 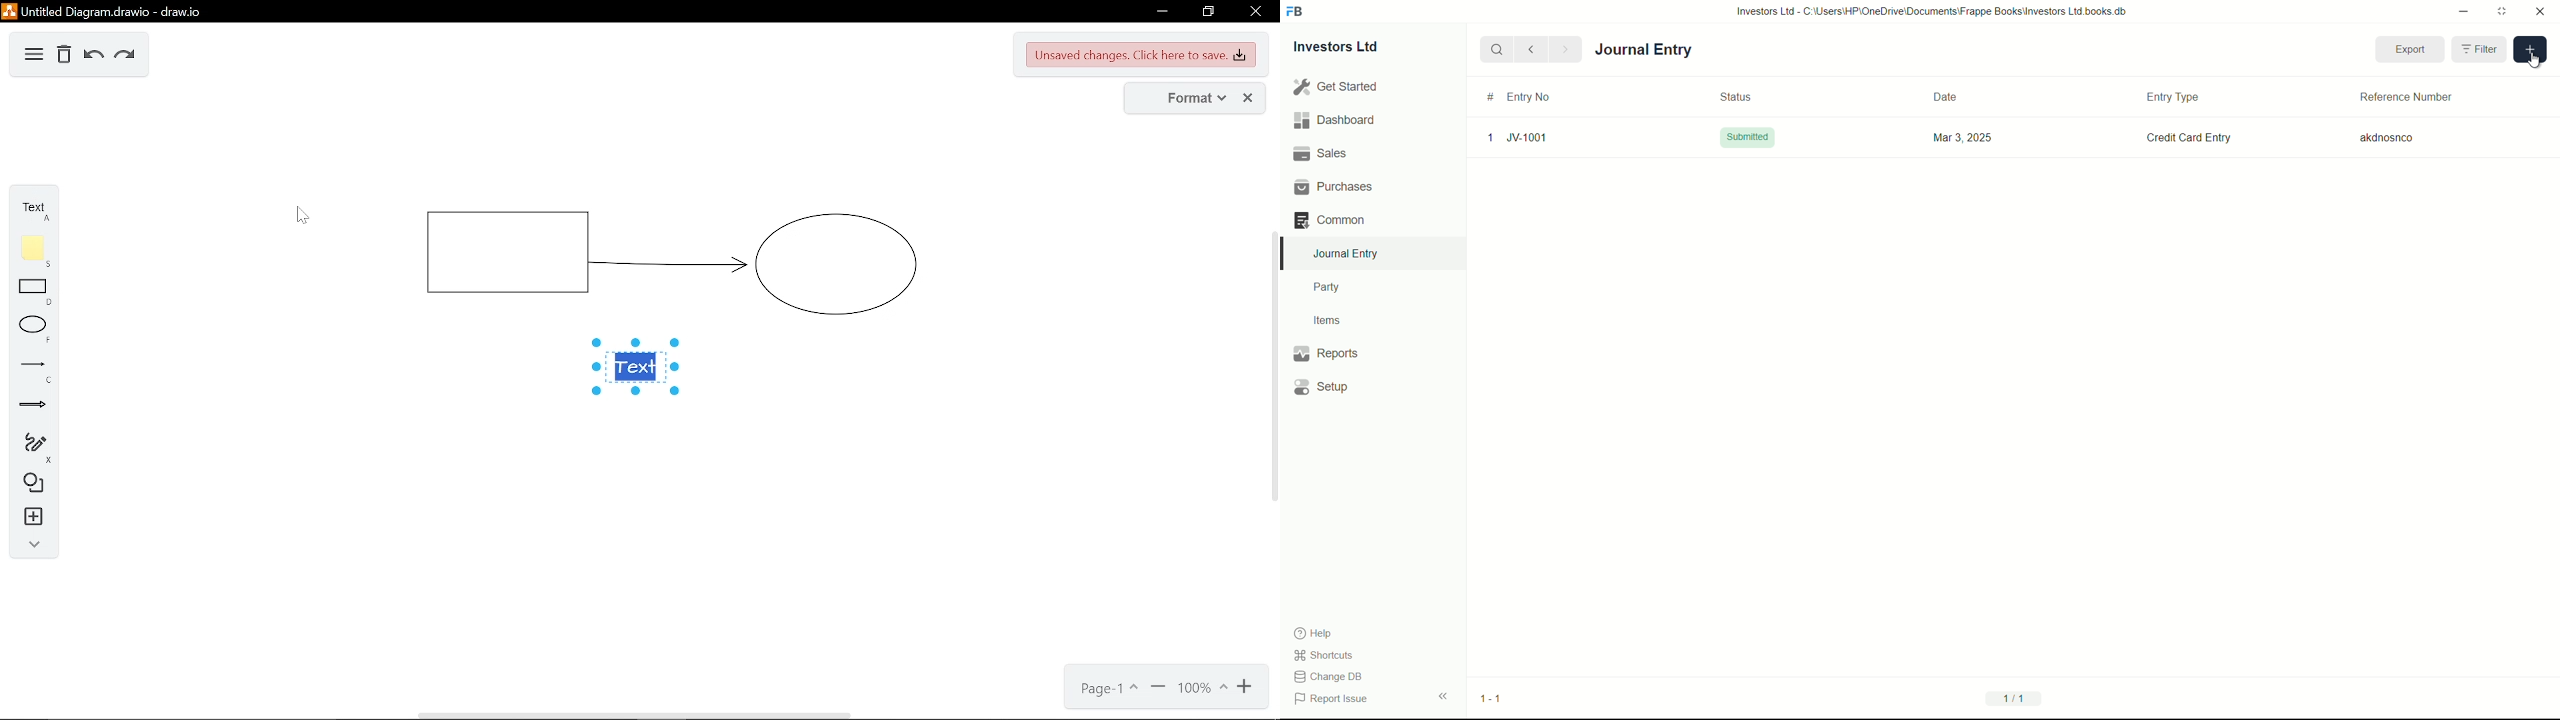 I want to click on format, so click(x=1180, y=98).